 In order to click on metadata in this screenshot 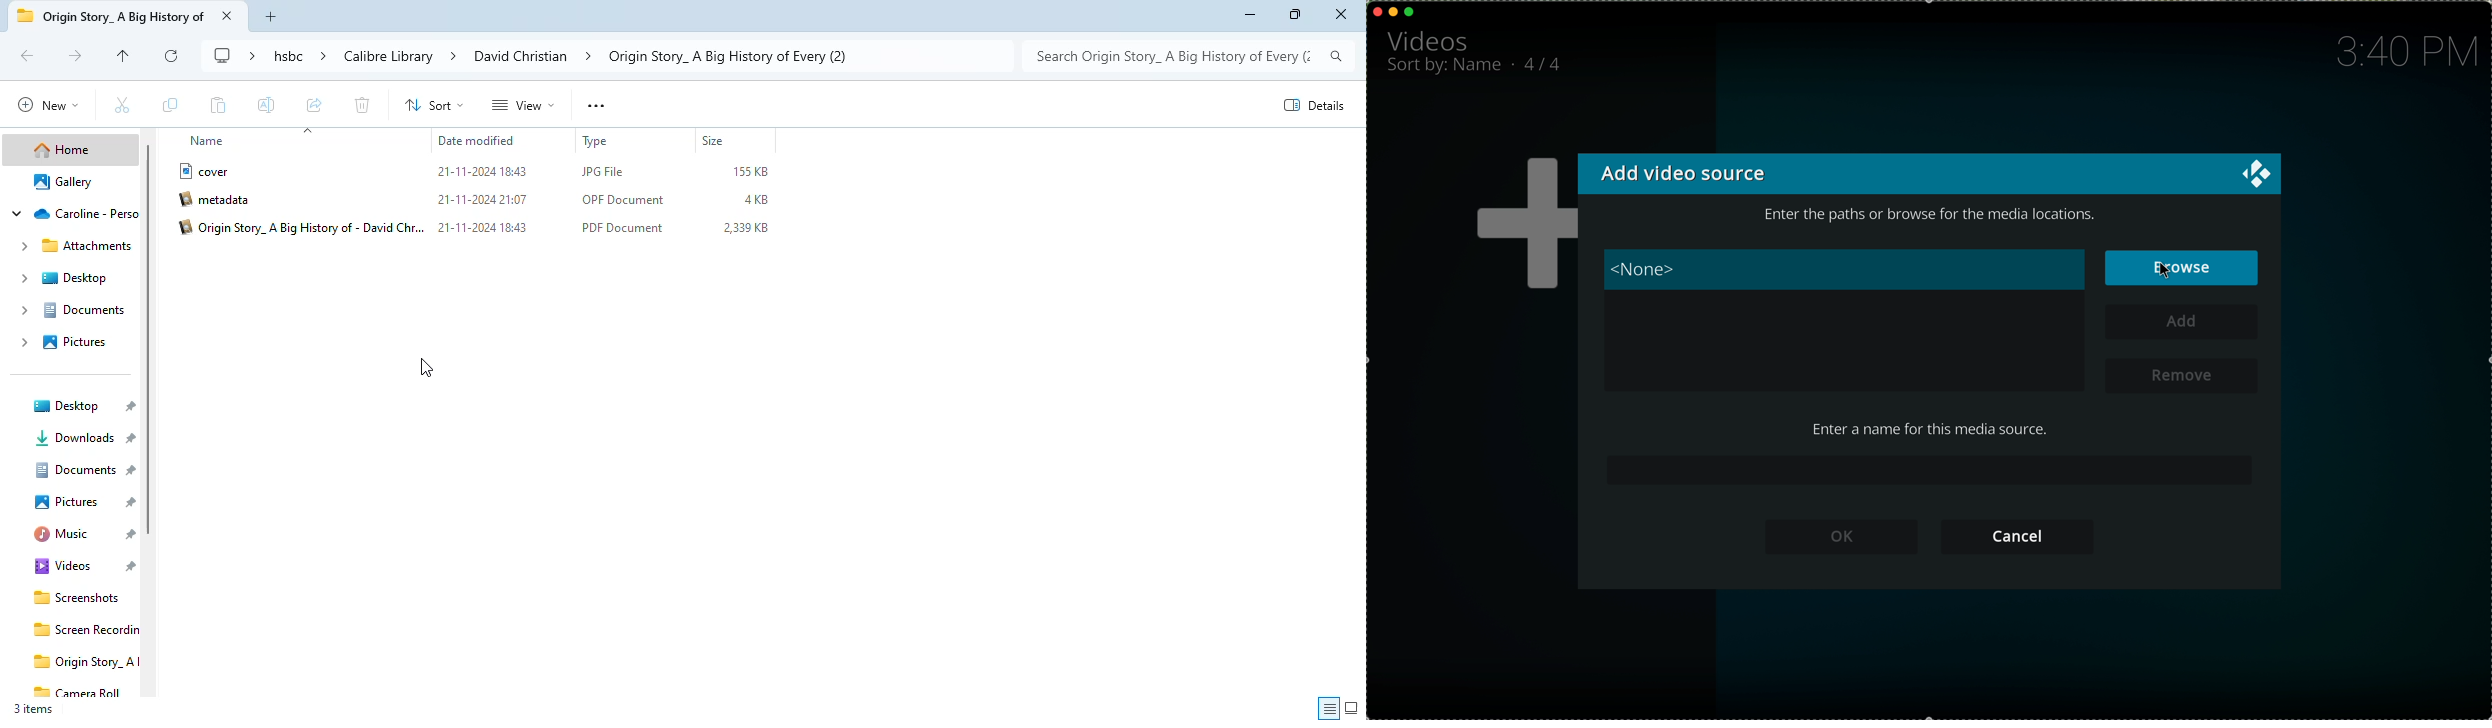, I will do `click(218, 200)`.